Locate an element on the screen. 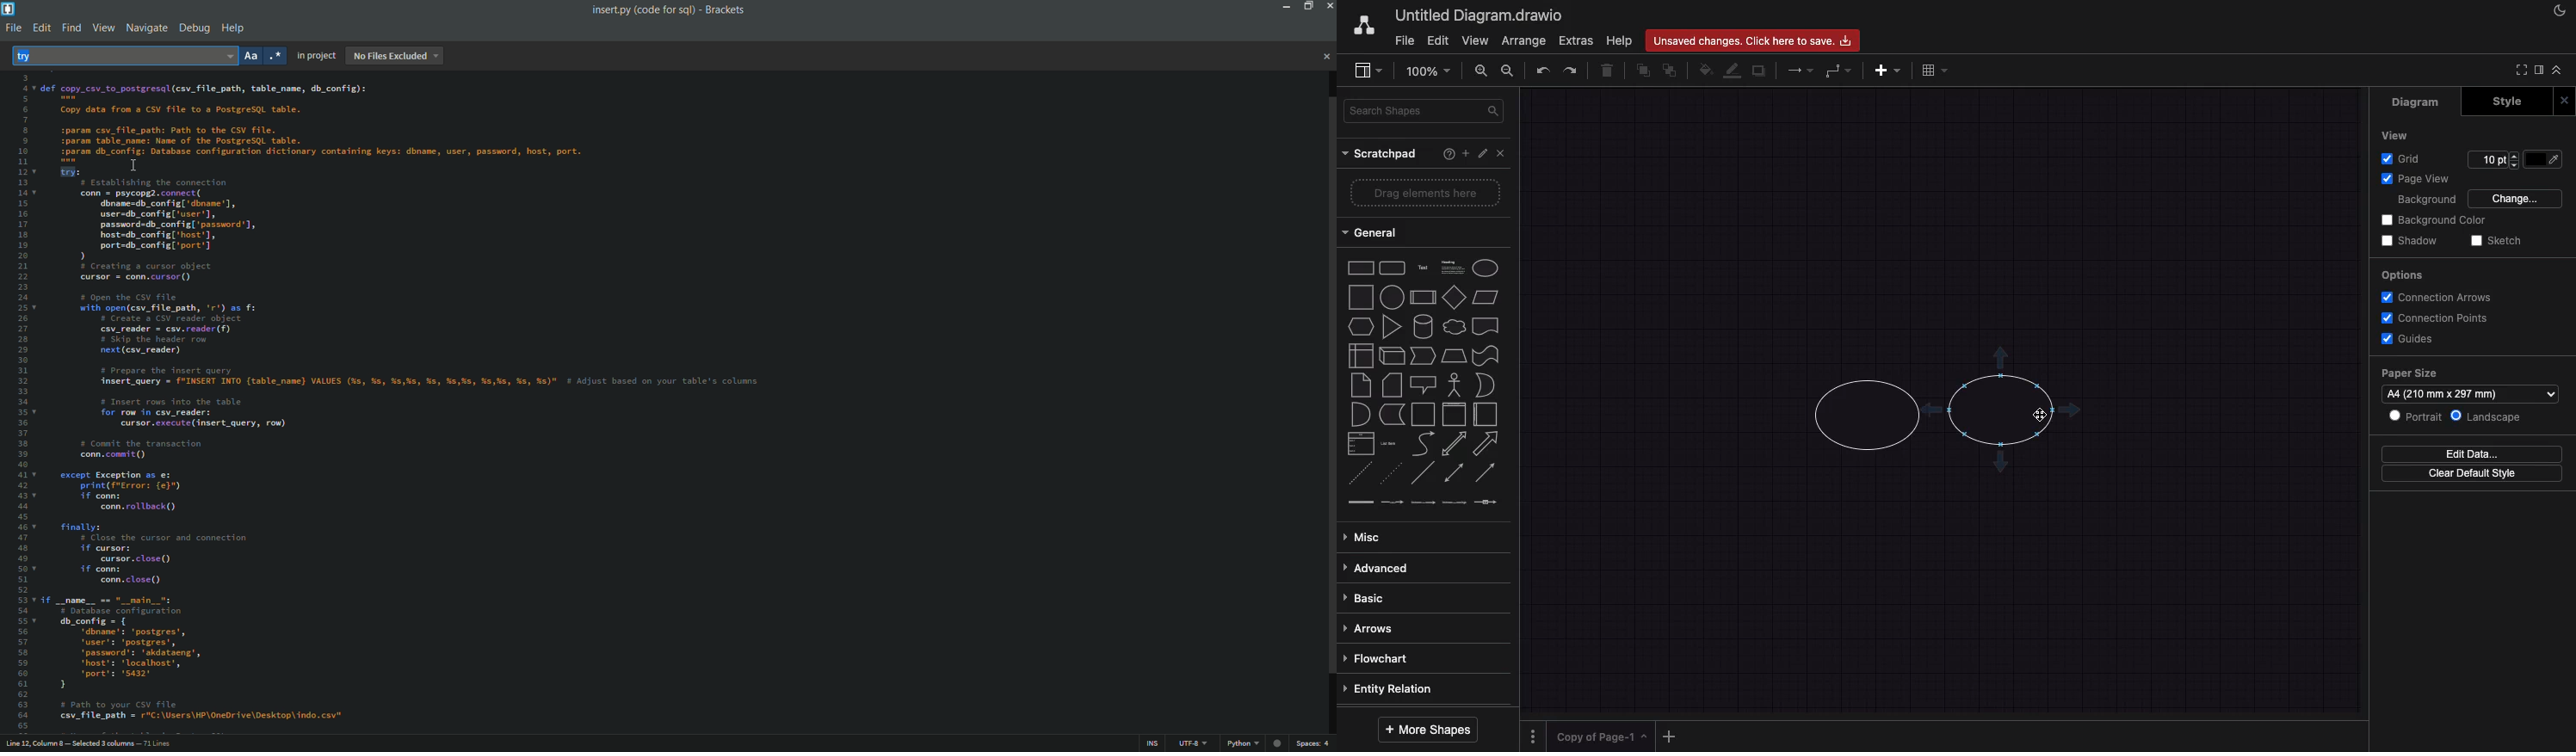  connector with 2 labels is located at coordinates (1423, 502).